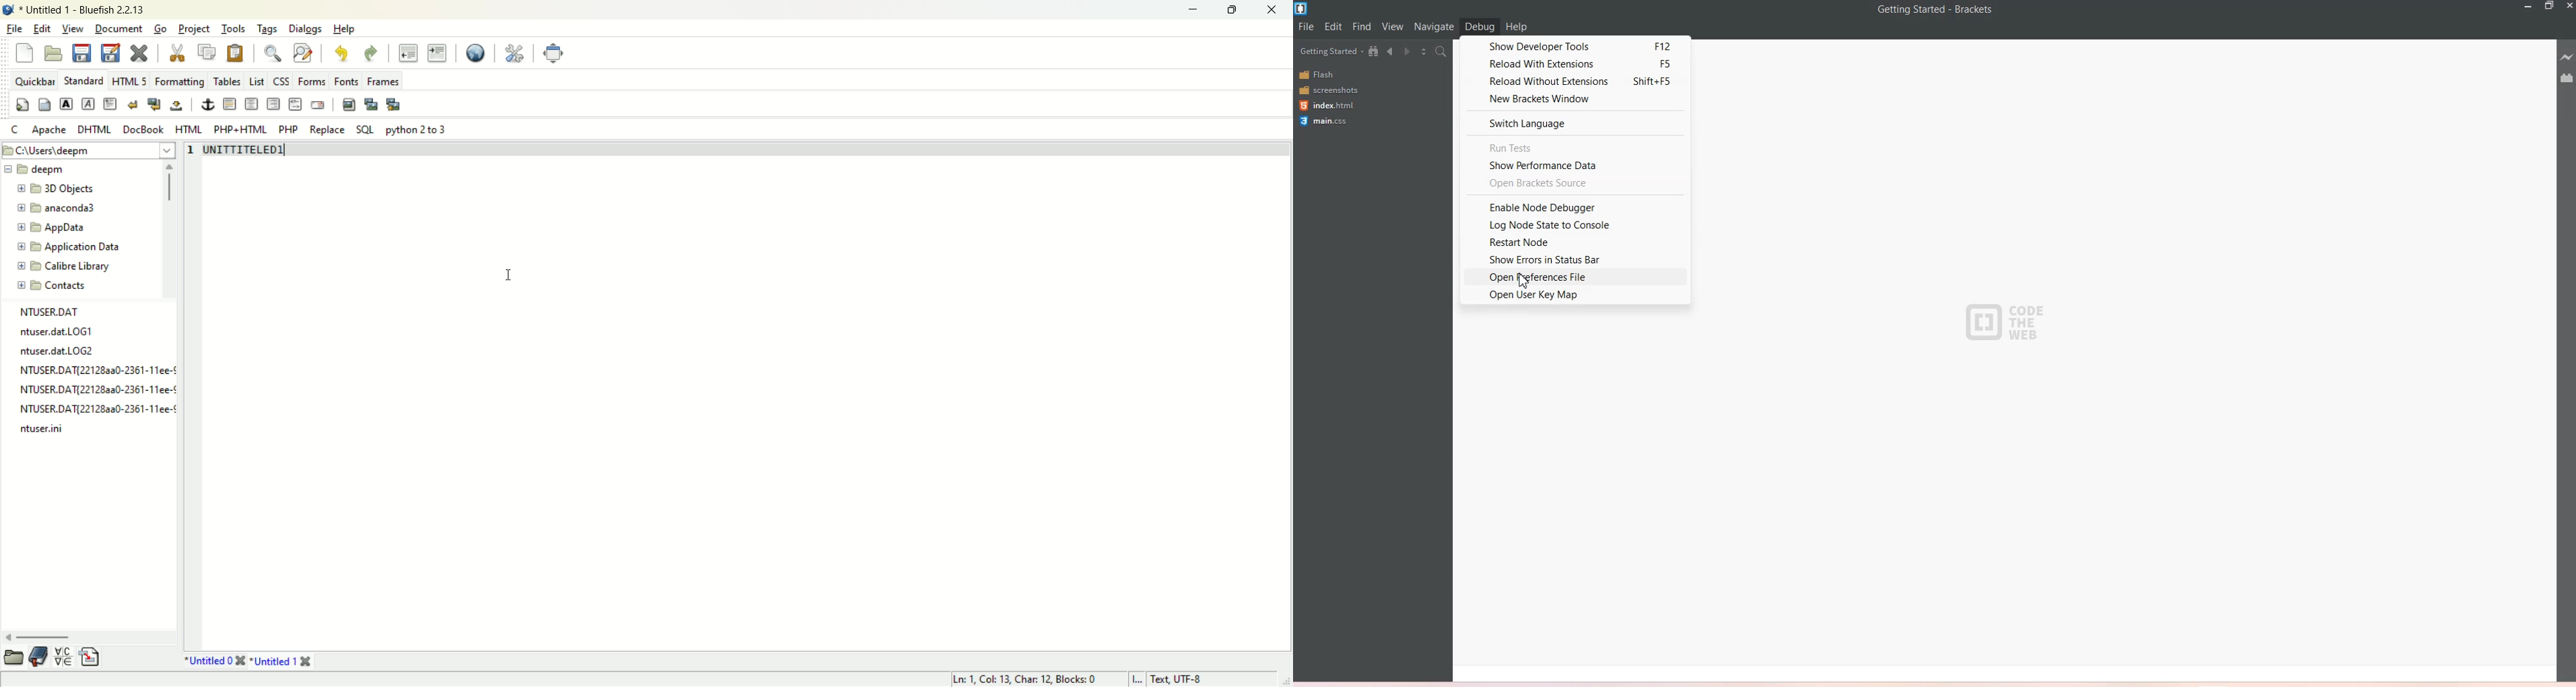 The height and width of the screenshot is (700, 2576). Describe the element at coordinates (40, 168) in the screenshot. I see `deepm` at that location.